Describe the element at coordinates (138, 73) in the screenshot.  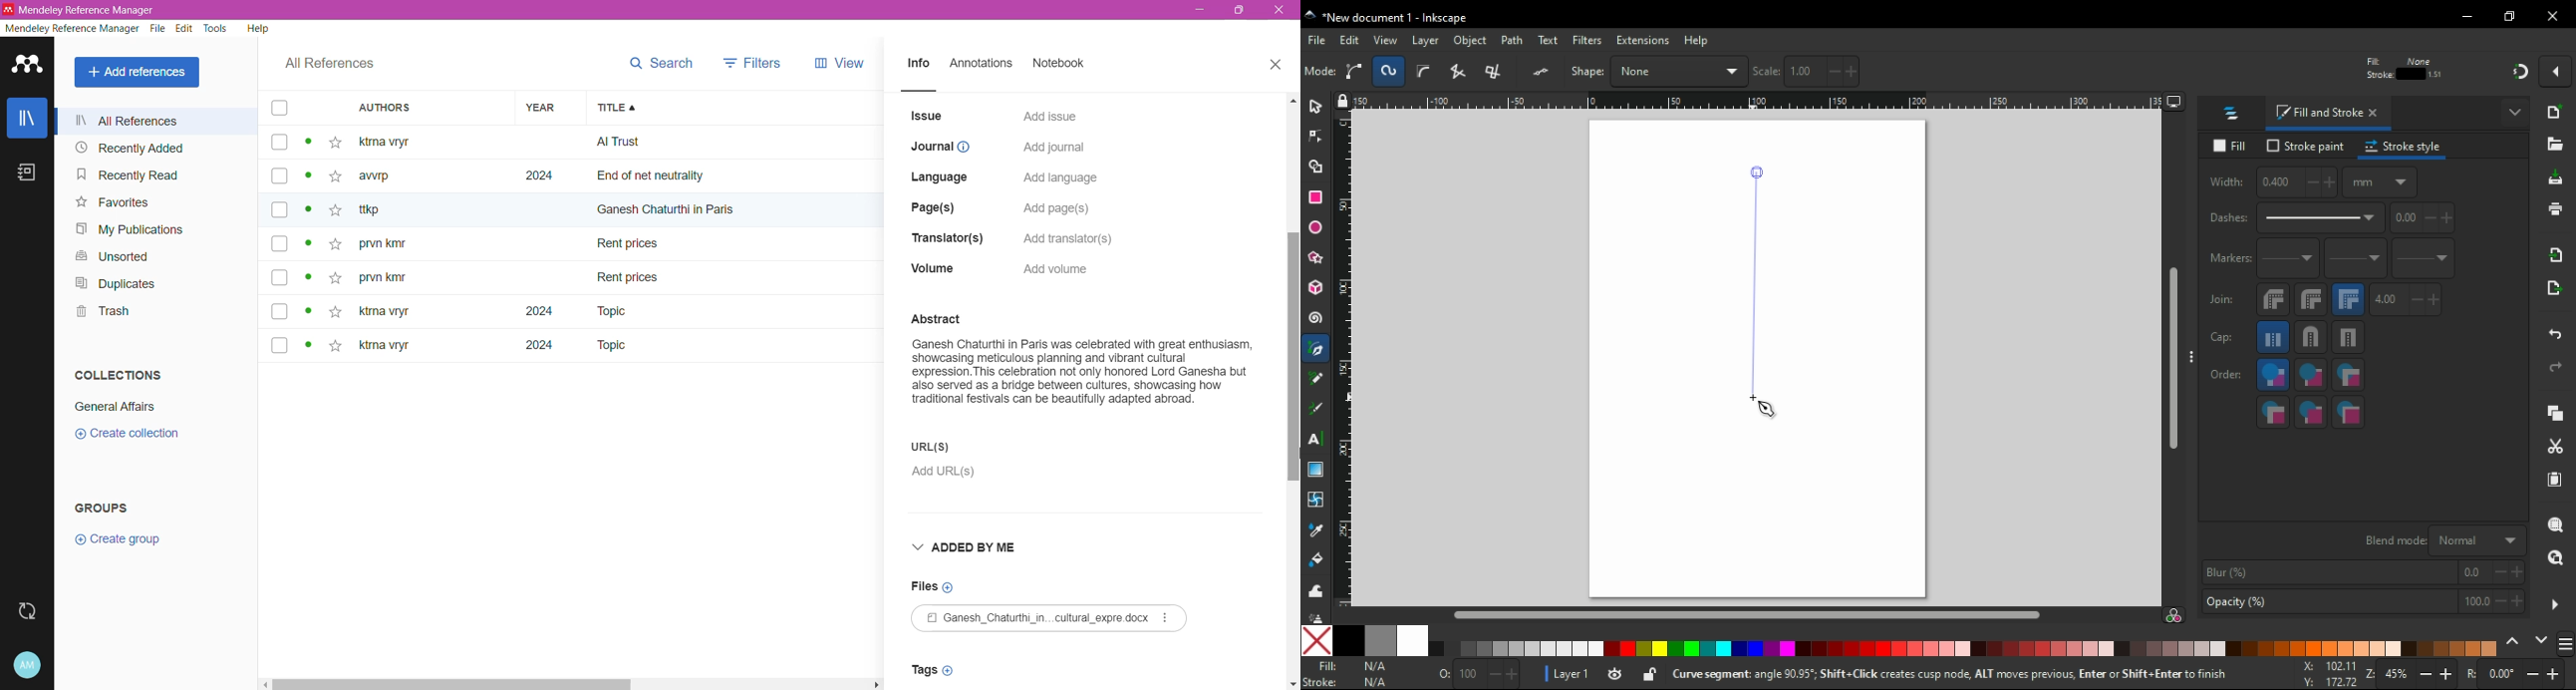
I see `Add References` at that location.